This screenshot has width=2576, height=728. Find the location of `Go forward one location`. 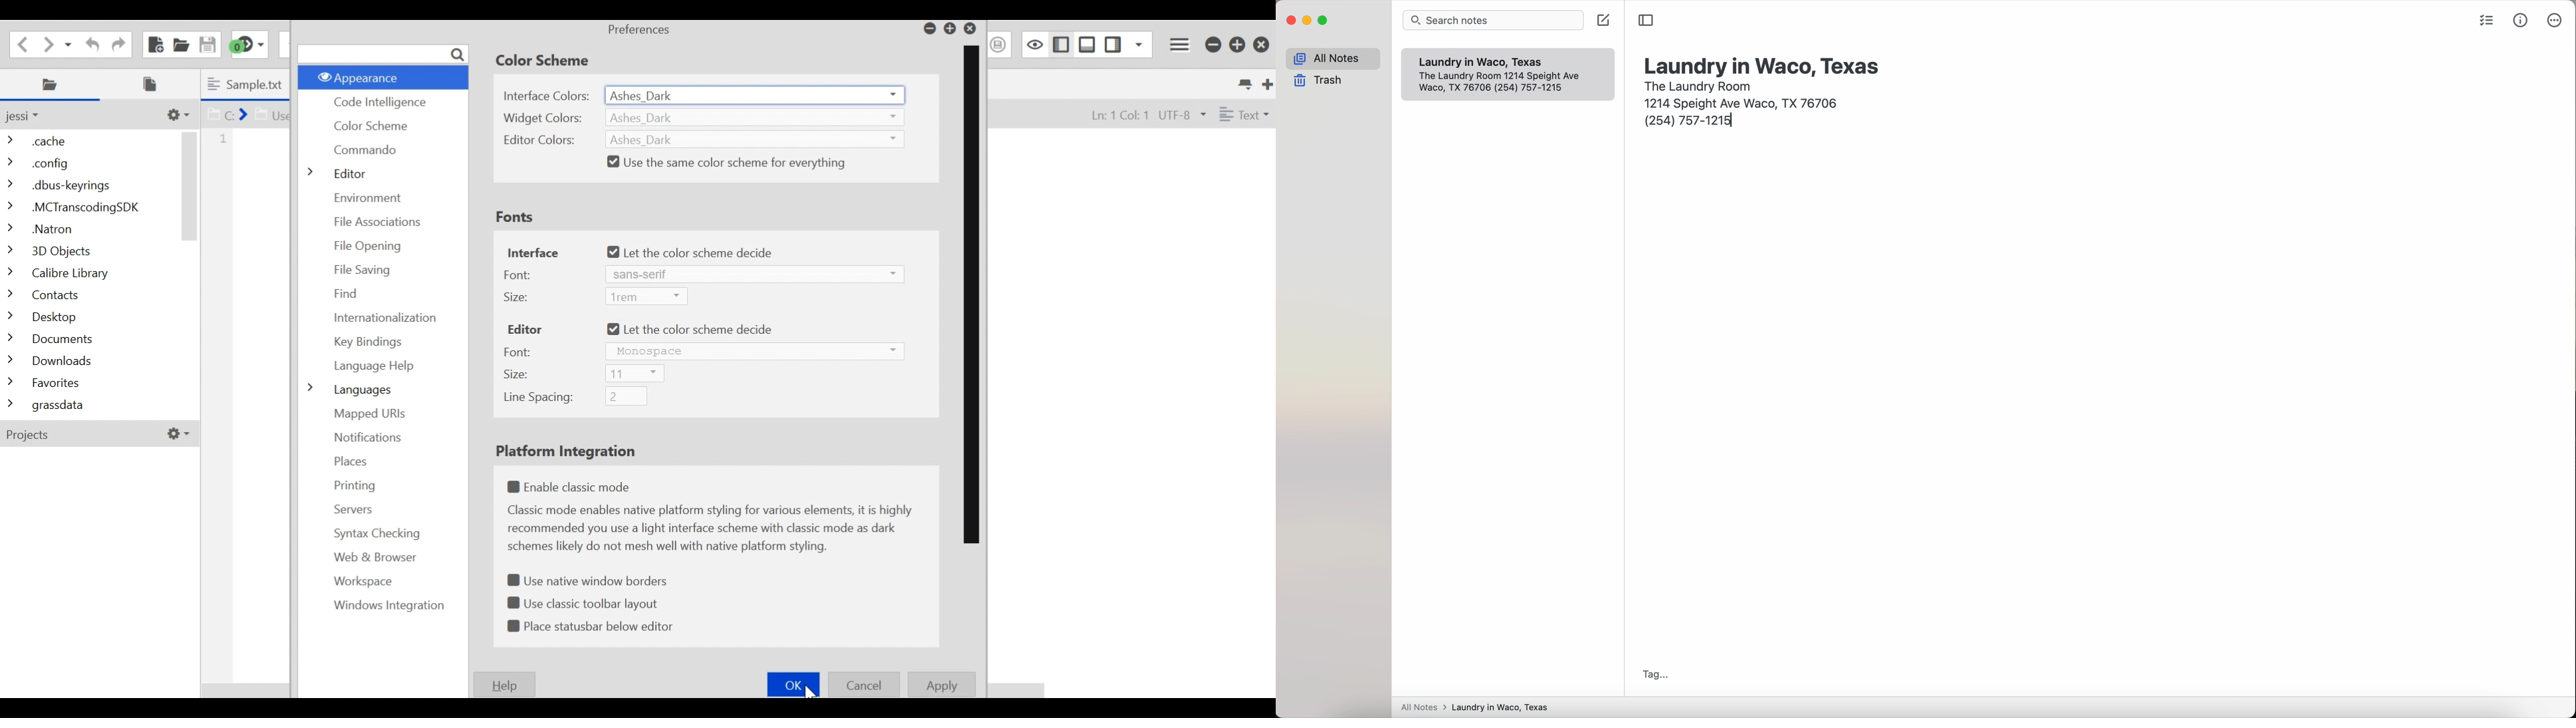

Go forward one location is located at coordinates (49, 43).